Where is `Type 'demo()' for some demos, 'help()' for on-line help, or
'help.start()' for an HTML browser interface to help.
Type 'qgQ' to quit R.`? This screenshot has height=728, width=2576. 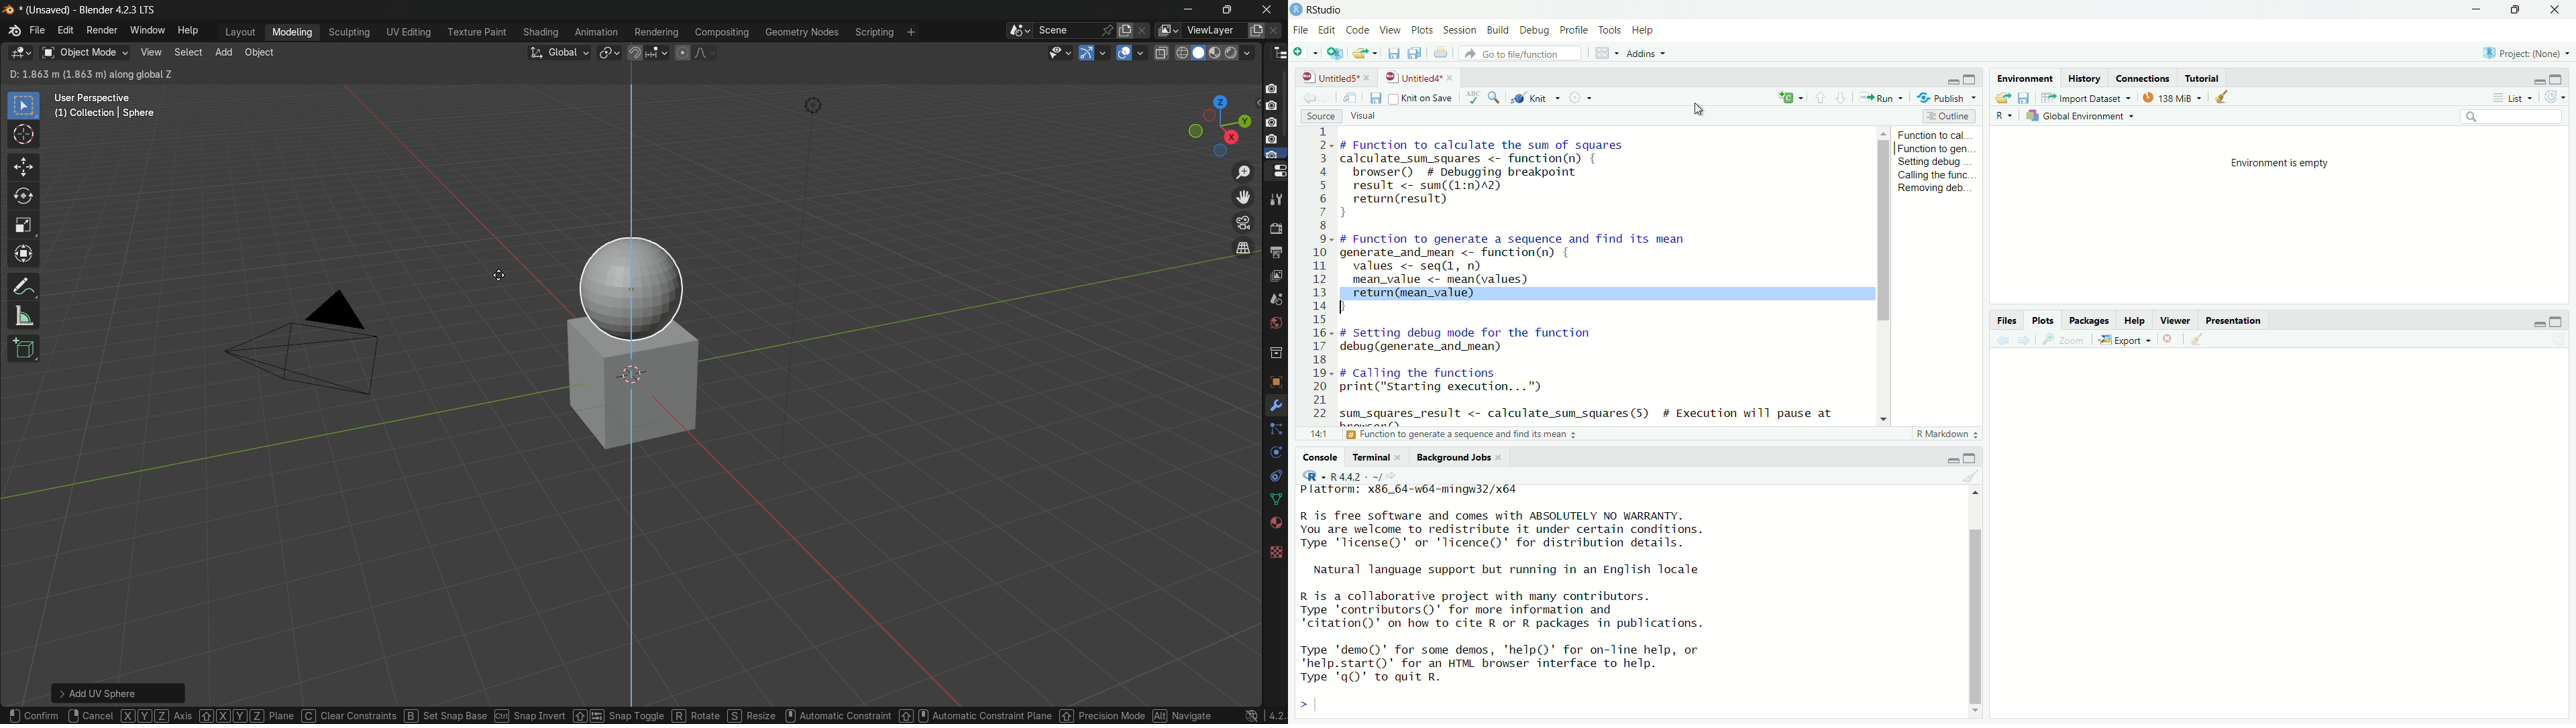
Type 'demo()' for some demos, 'help()' for on-line help, or
'help.start()' for an HTML browser interface to help.
Type 'qgQ' to quit R. is located at coordinates (1527, 664).